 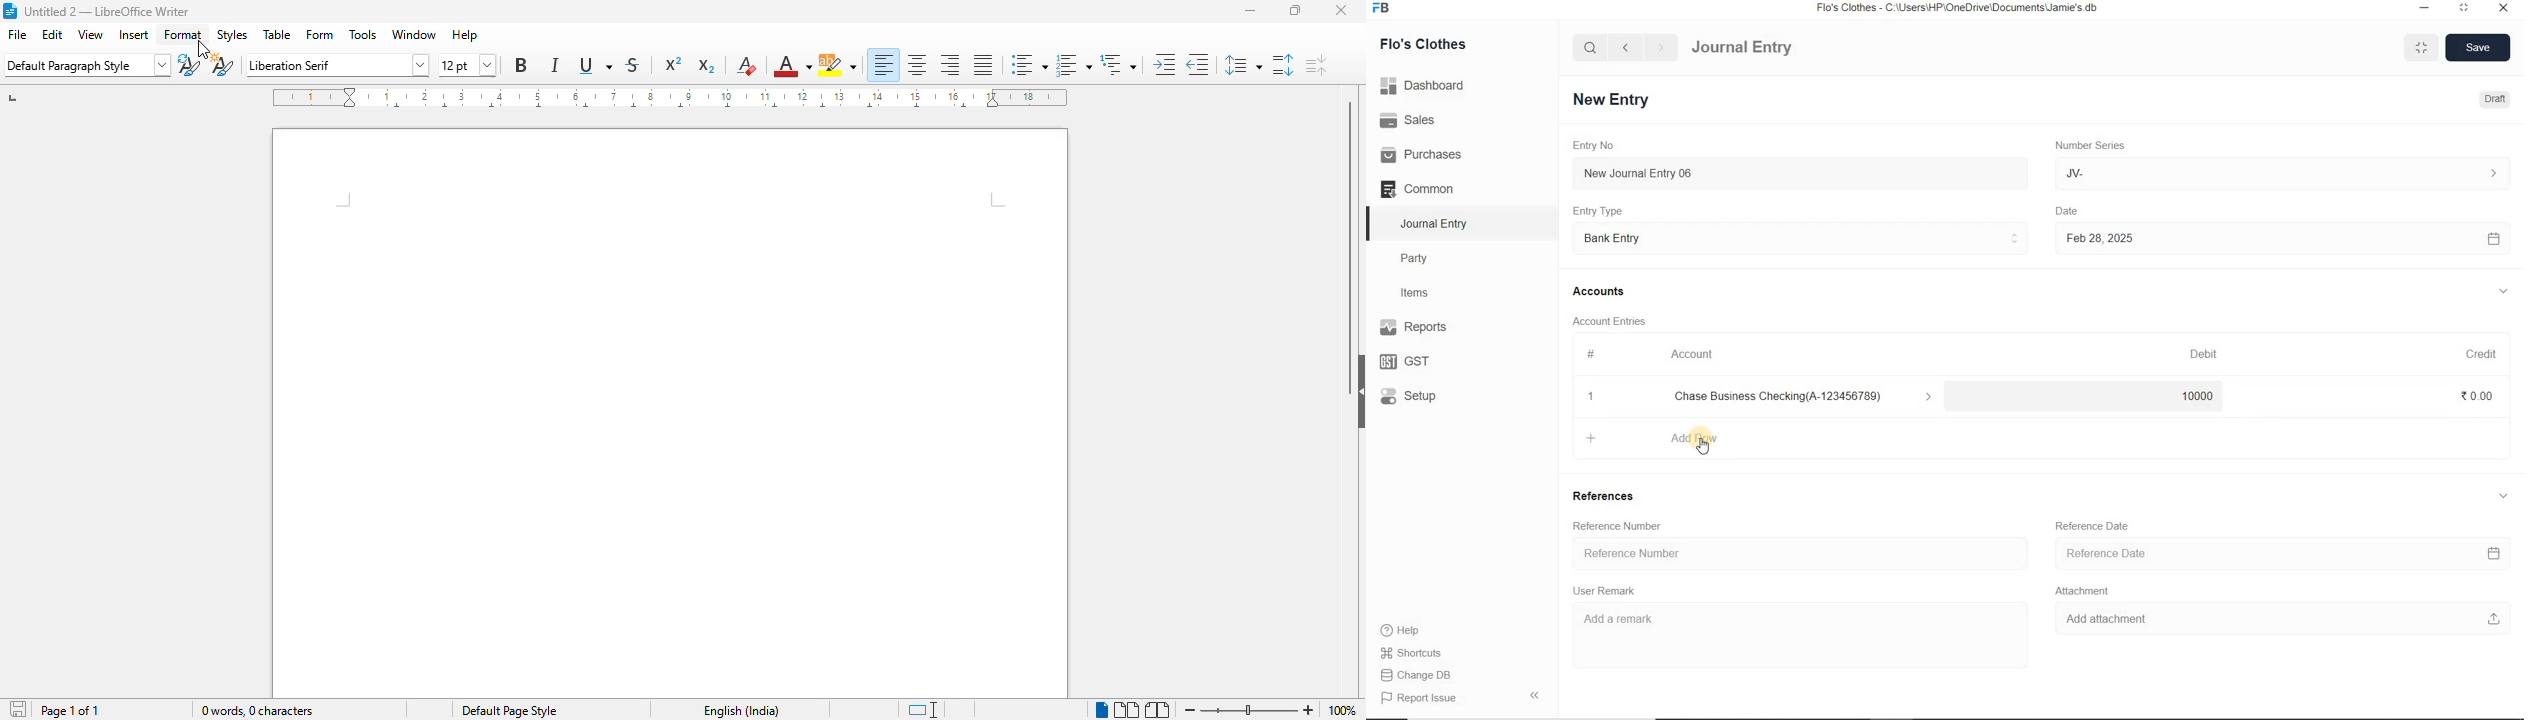 I want to click on ₹0.00, so click(x=2478, y=395).